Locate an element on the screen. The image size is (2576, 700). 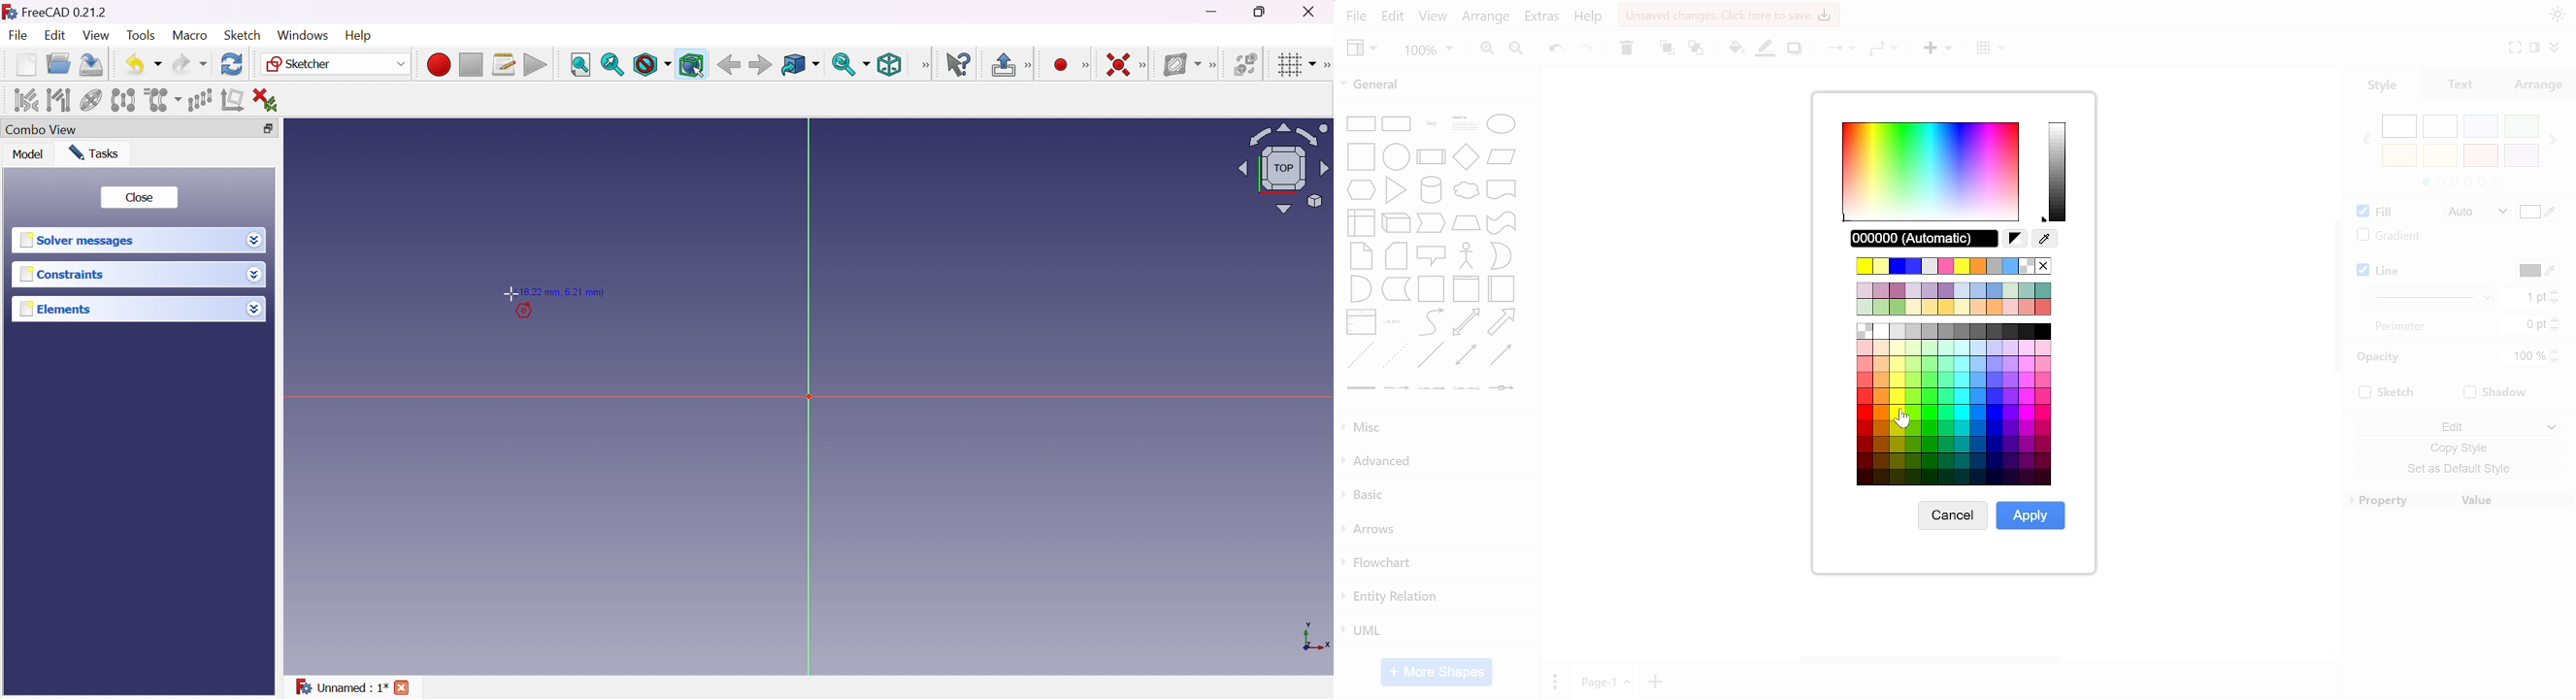
Drop down is located at coordinates (258, 276).